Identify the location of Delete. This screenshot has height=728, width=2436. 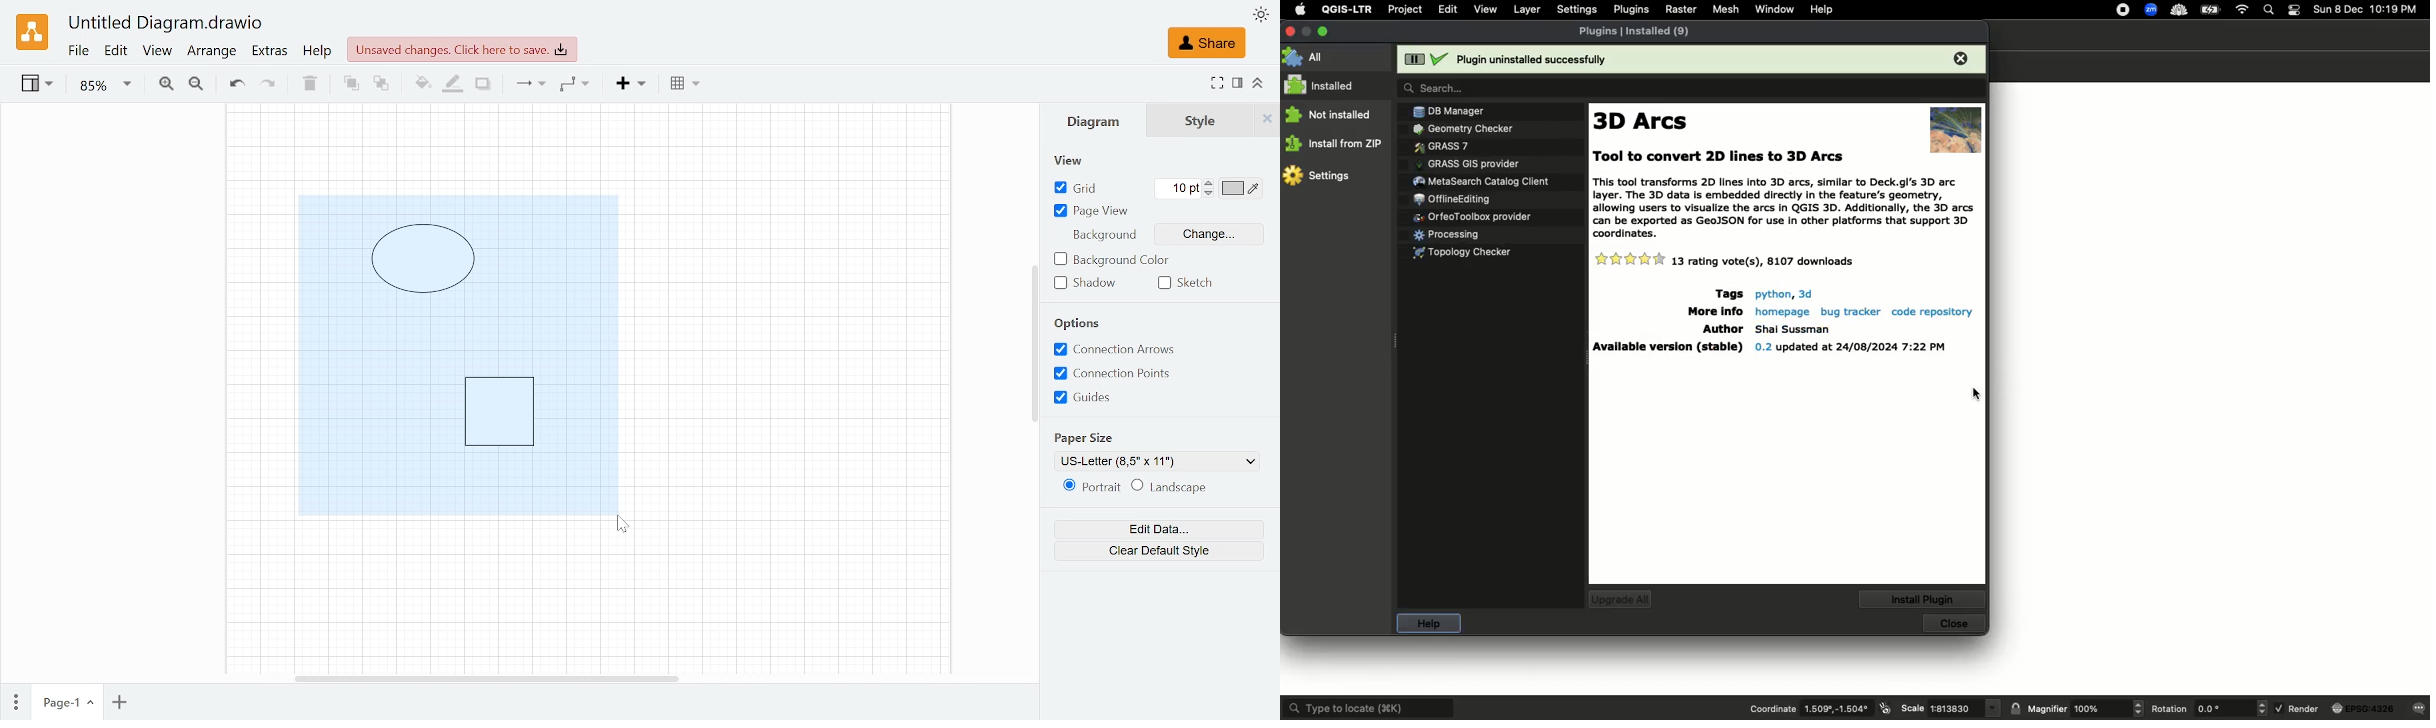
(307, 84).